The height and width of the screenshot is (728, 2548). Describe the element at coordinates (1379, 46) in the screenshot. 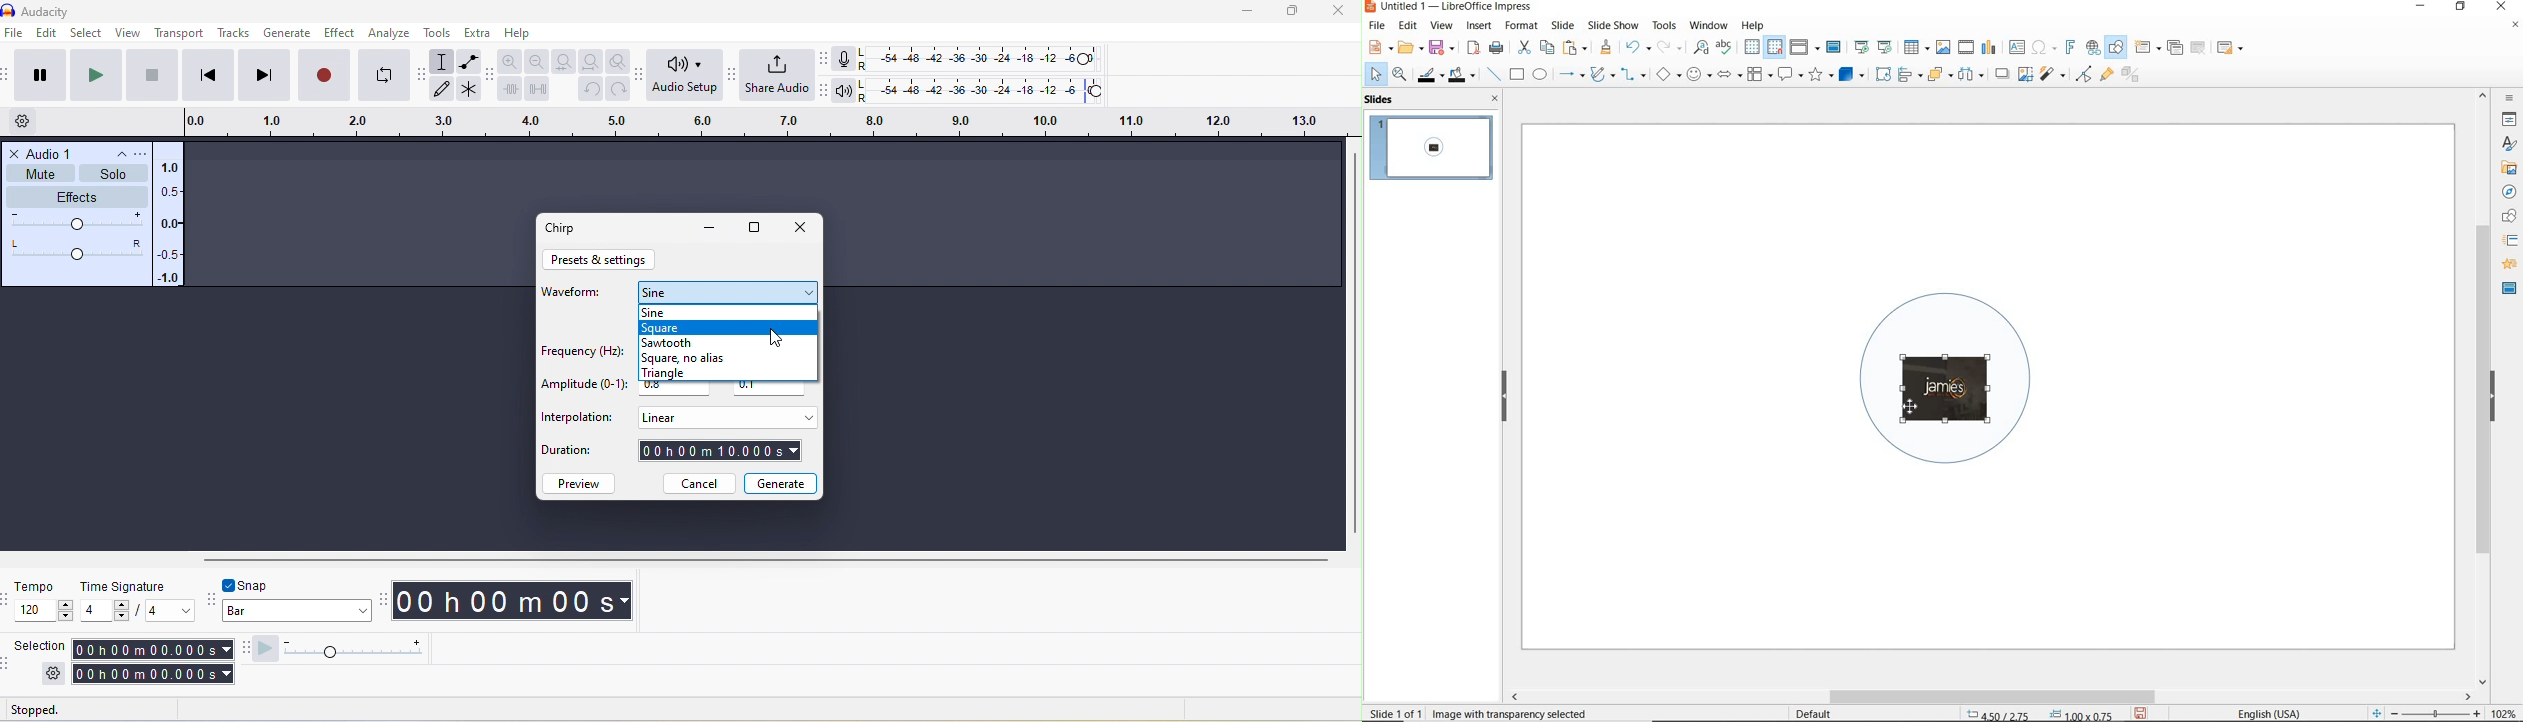

I see `new` at that location.